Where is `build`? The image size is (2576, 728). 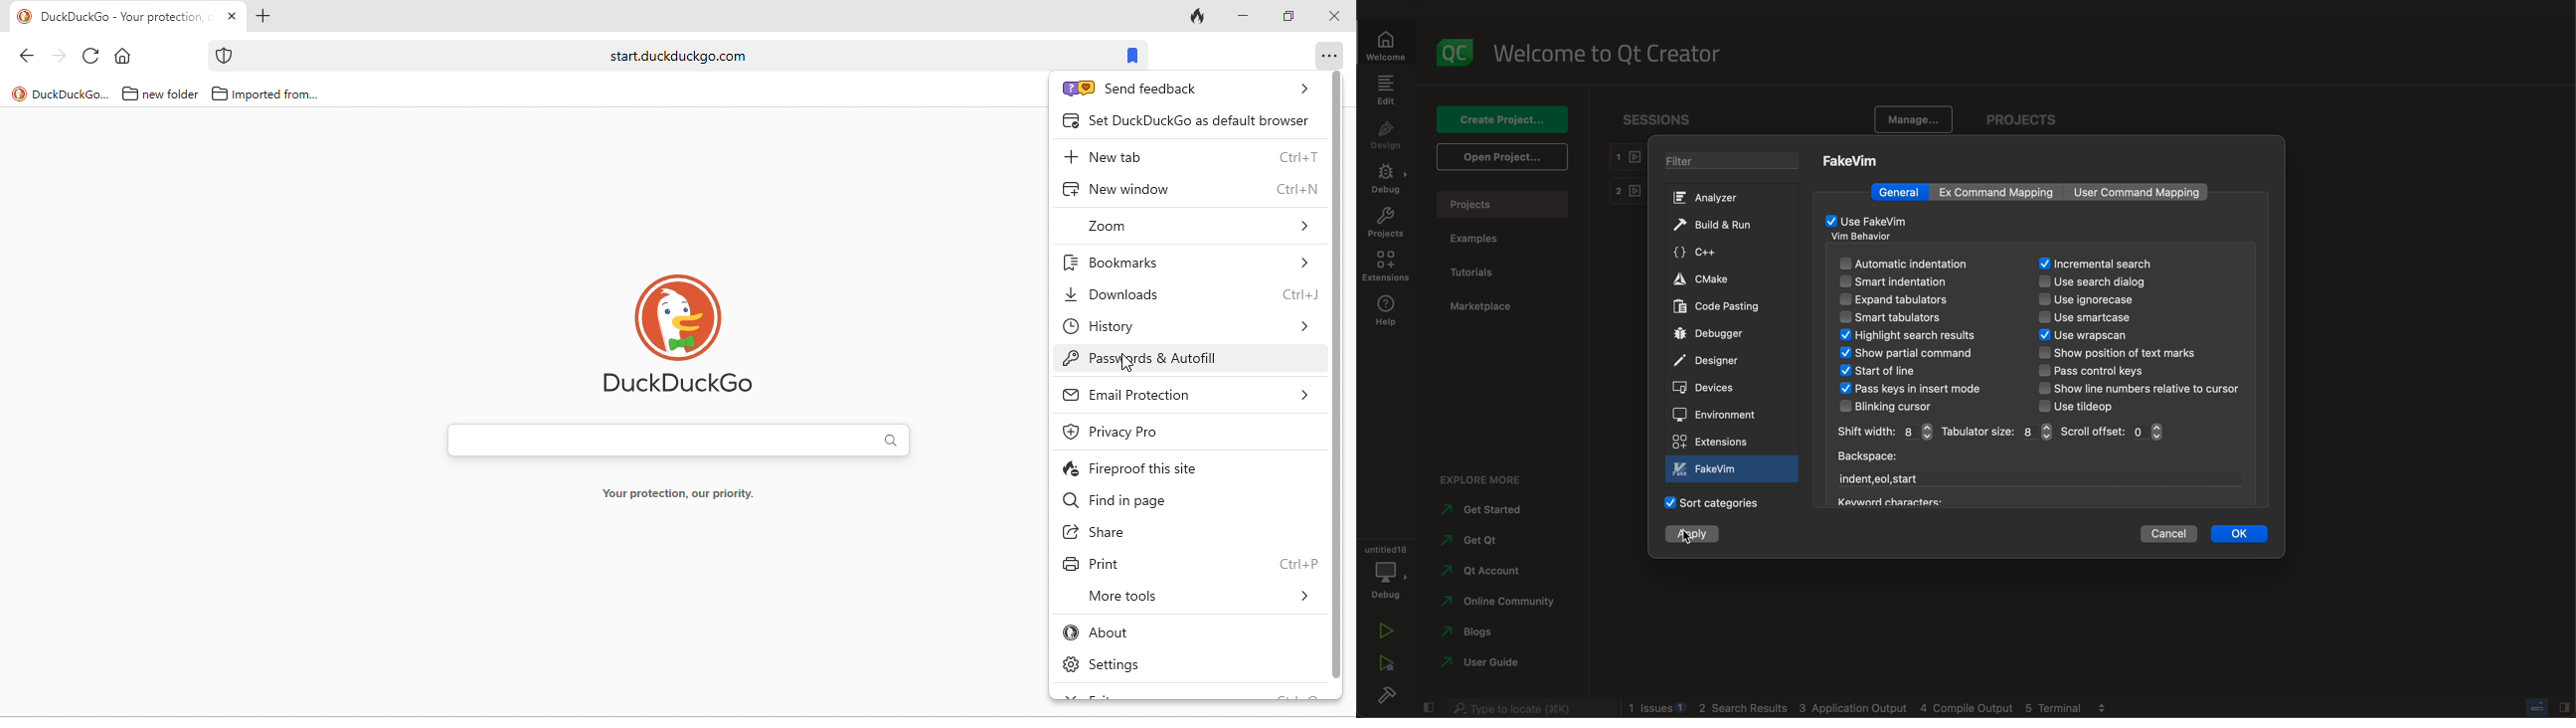
build is located at coordinates (1386, 696).